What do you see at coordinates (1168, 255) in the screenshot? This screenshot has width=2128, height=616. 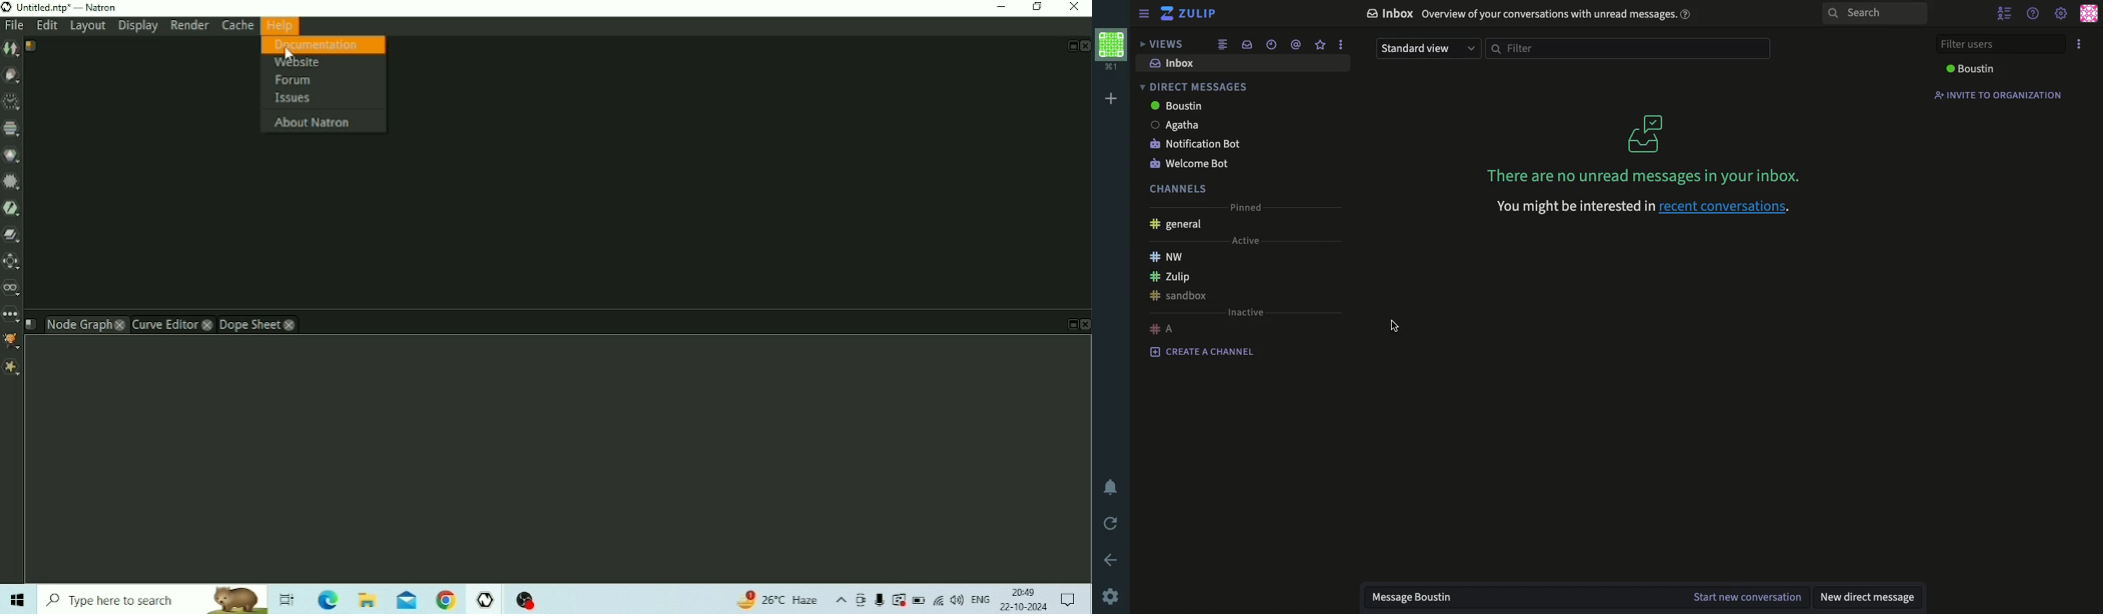 I see `nw` at bounding box center [1168, 255].